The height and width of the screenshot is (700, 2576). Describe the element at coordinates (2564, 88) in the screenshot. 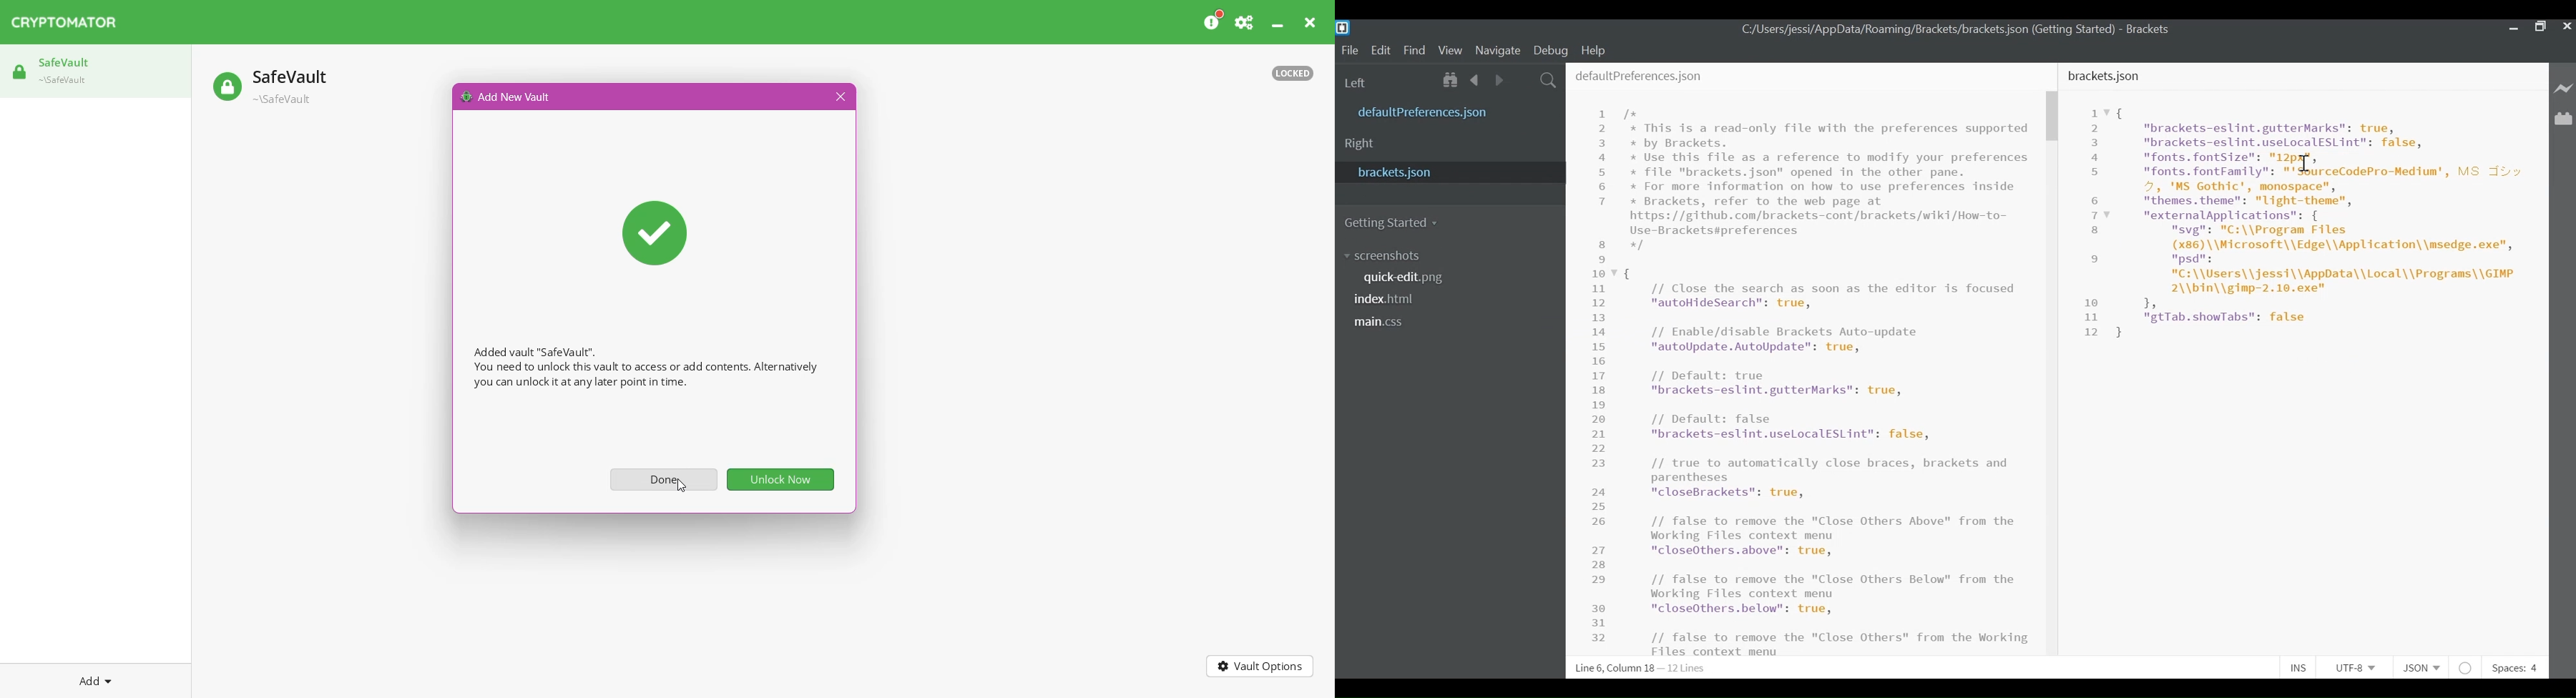

I see `Live Preview` at that location.